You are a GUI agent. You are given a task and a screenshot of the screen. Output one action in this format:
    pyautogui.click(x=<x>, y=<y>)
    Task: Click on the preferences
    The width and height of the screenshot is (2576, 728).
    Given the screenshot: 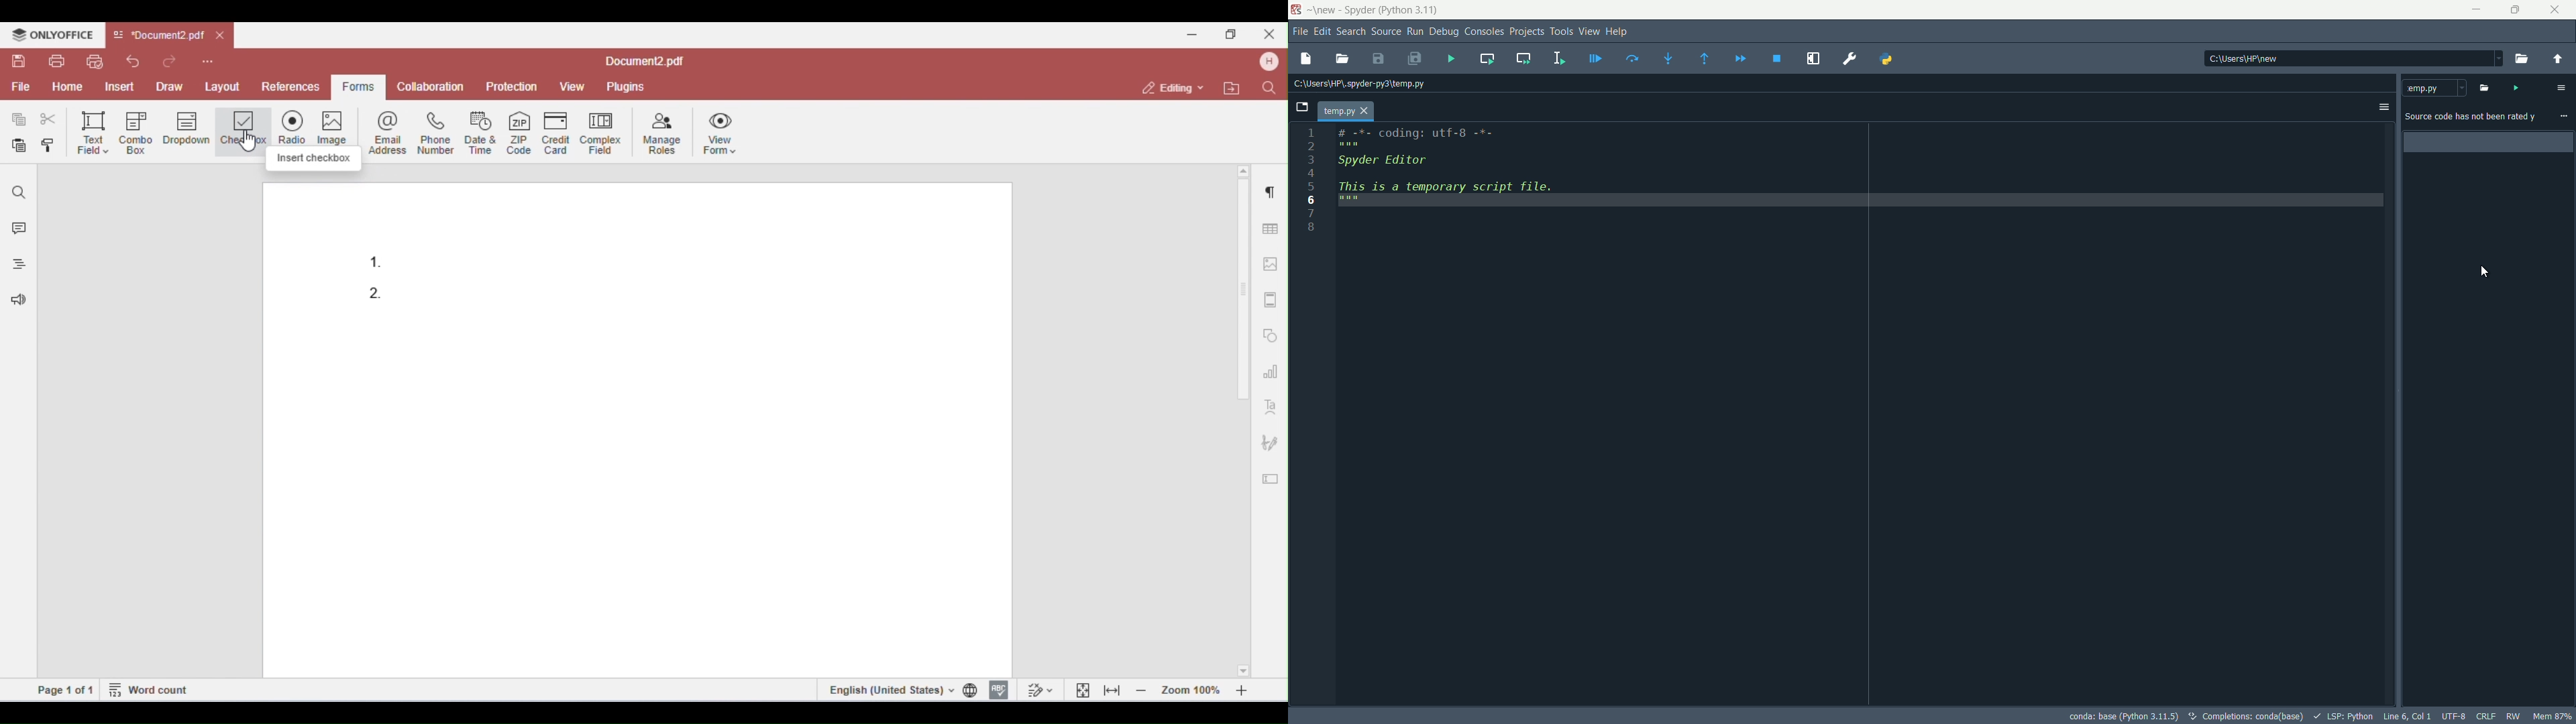 What is the action you would take?
    pyautogui.click(x=1852, y=59)
    